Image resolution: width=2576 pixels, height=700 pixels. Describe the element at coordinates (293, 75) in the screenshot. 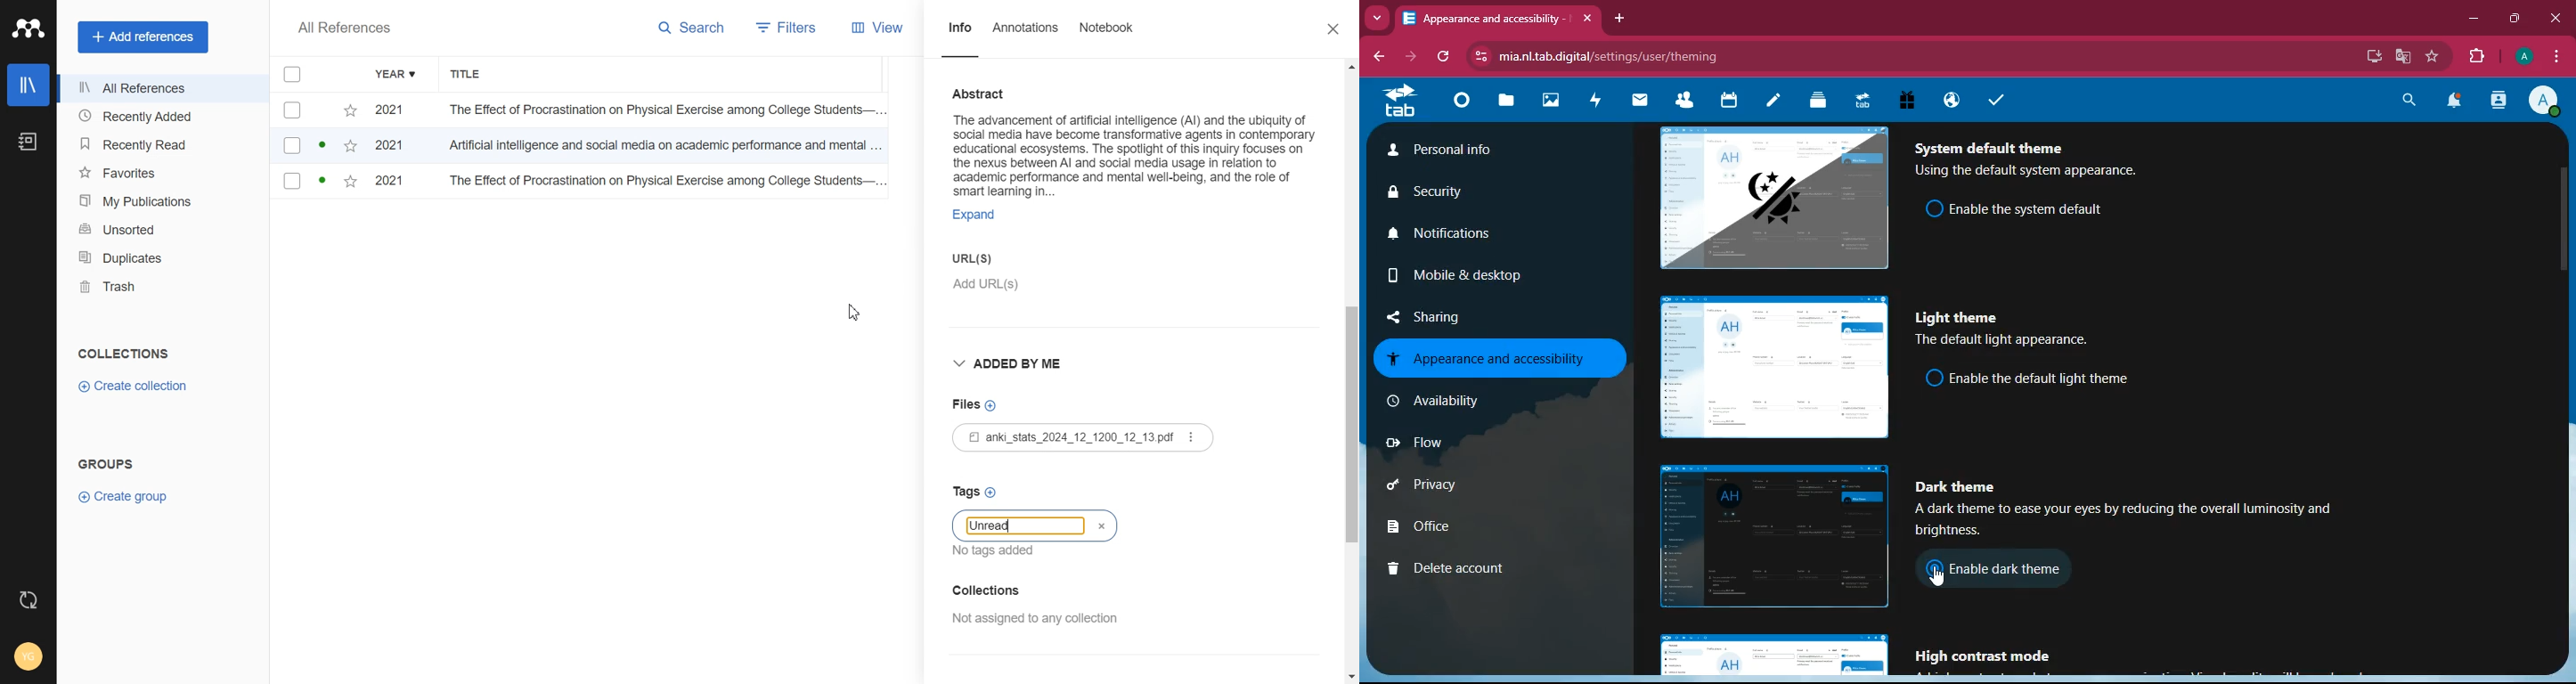

I see `Checkmarks` at that location.